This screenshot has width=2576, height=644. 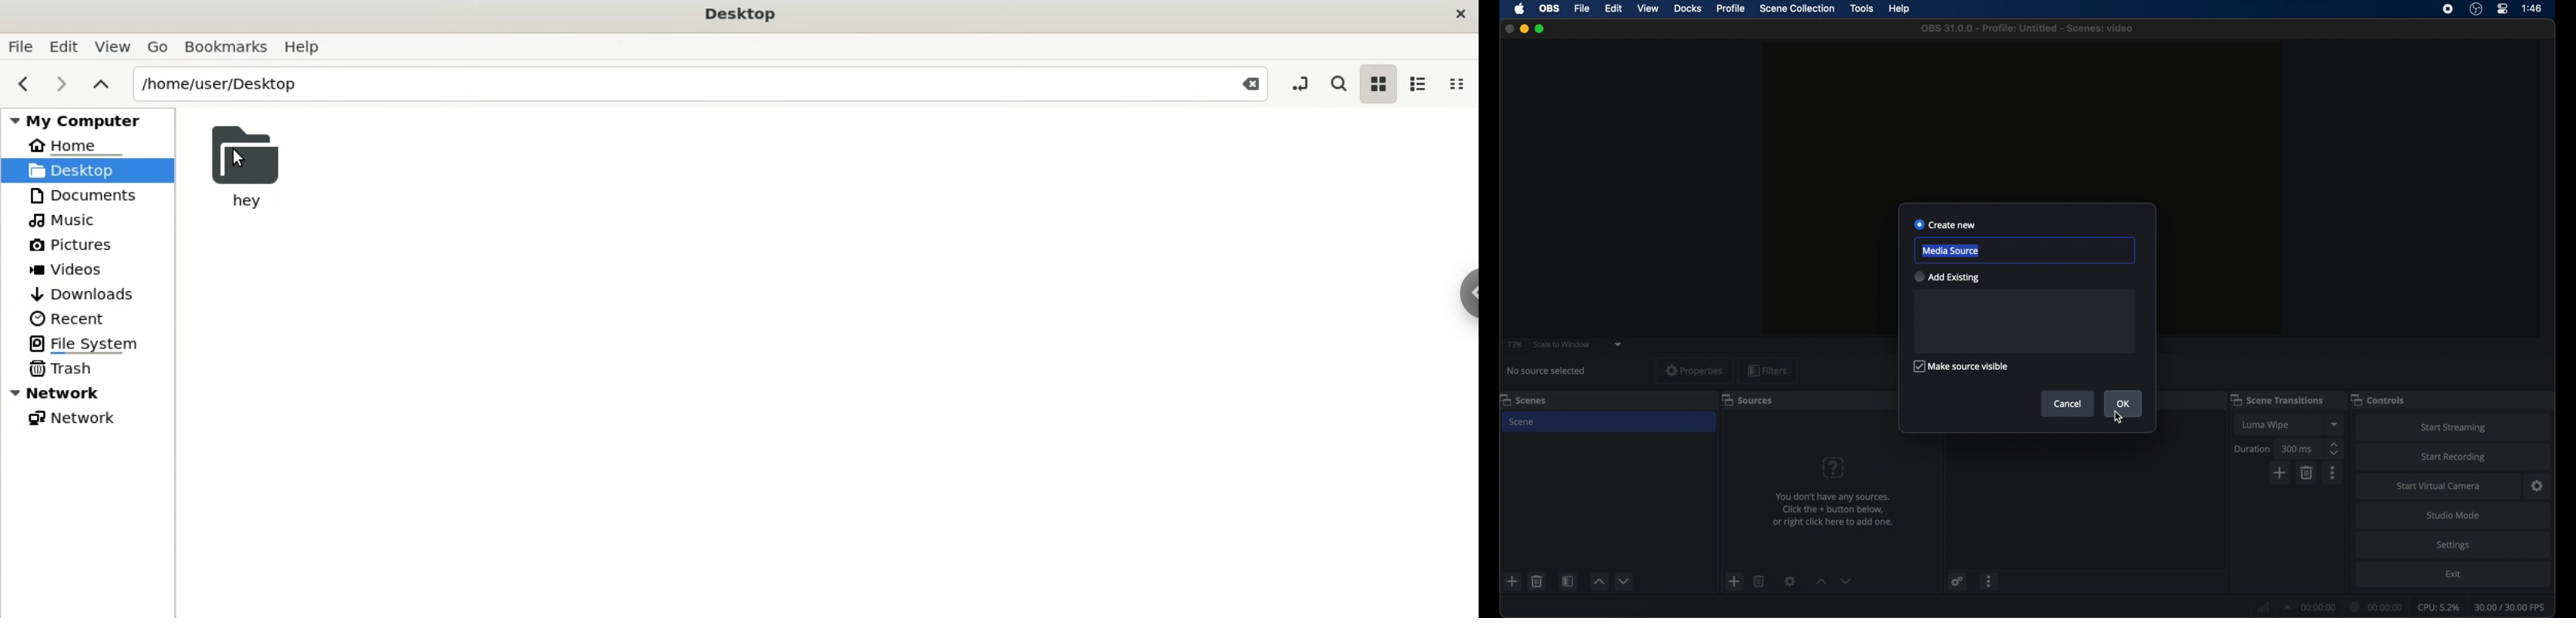 I want to click on 300 ms, so click(x=2298, y=449).